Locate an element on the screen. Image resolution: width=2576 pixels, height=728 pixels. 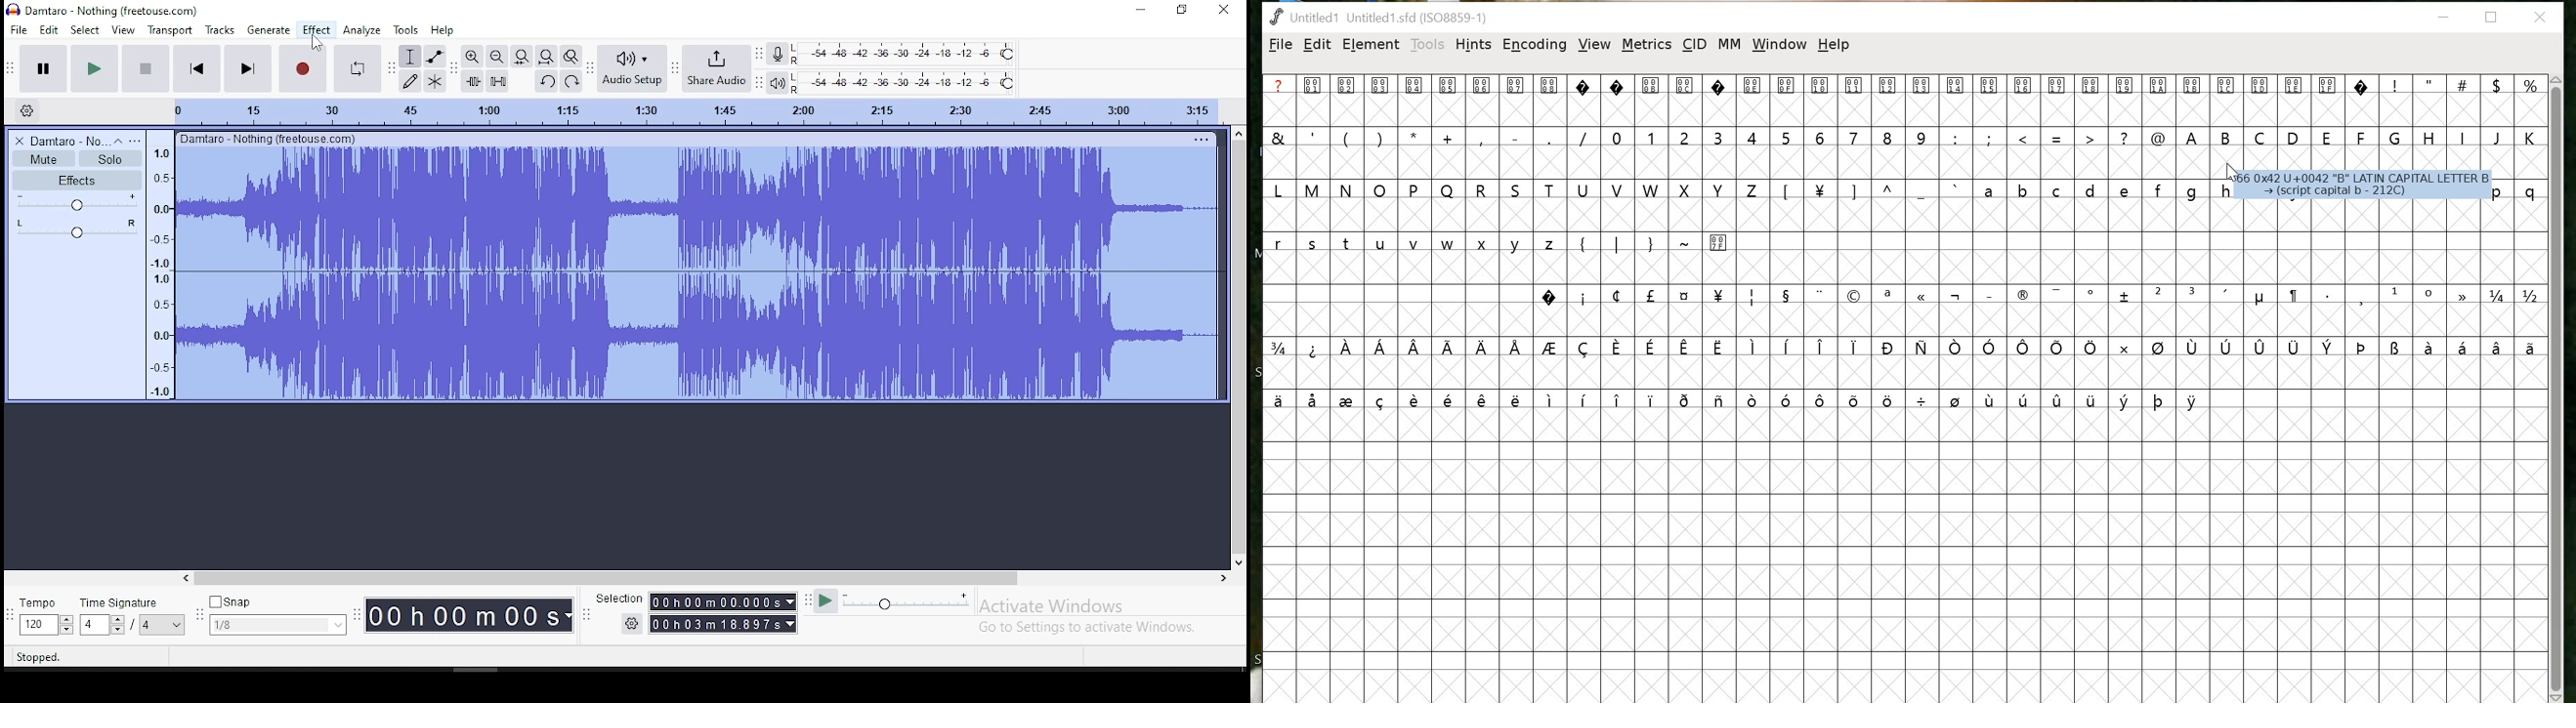
timeline settings is located at coordinates (27, 110).